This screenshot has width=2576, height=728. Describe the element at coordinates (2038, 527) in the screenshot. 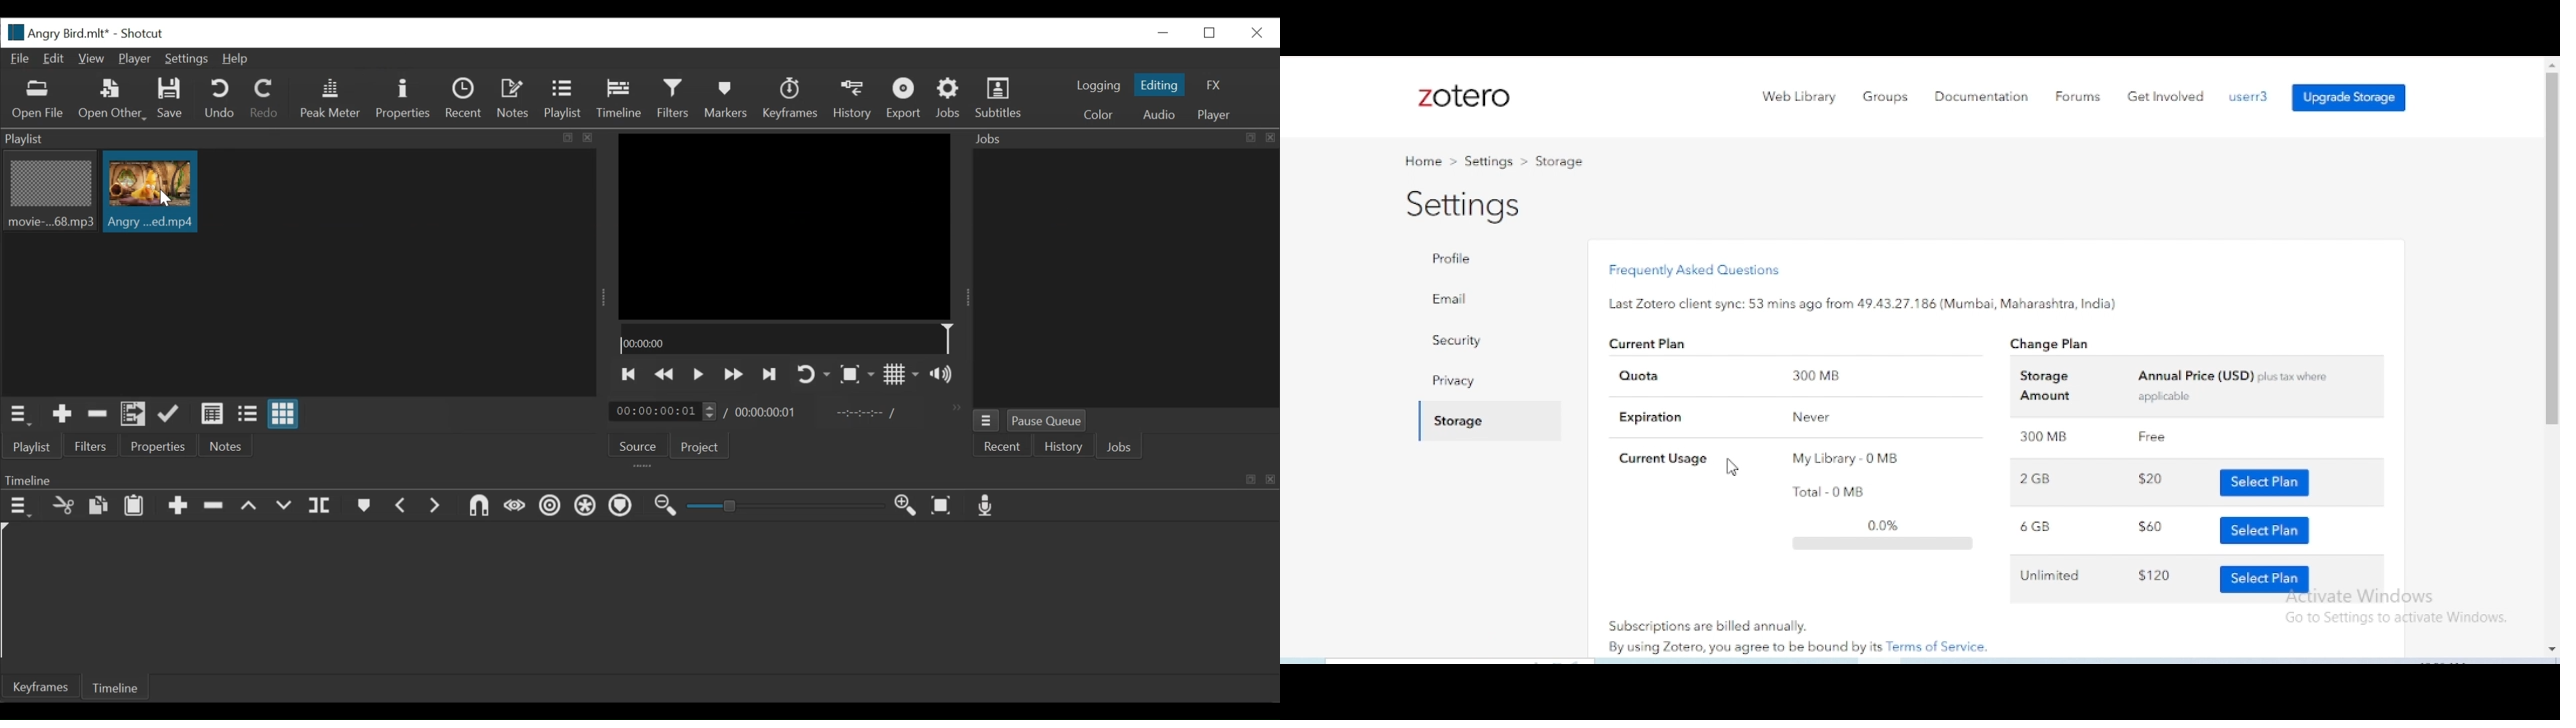

I see `6 GB` at that location.